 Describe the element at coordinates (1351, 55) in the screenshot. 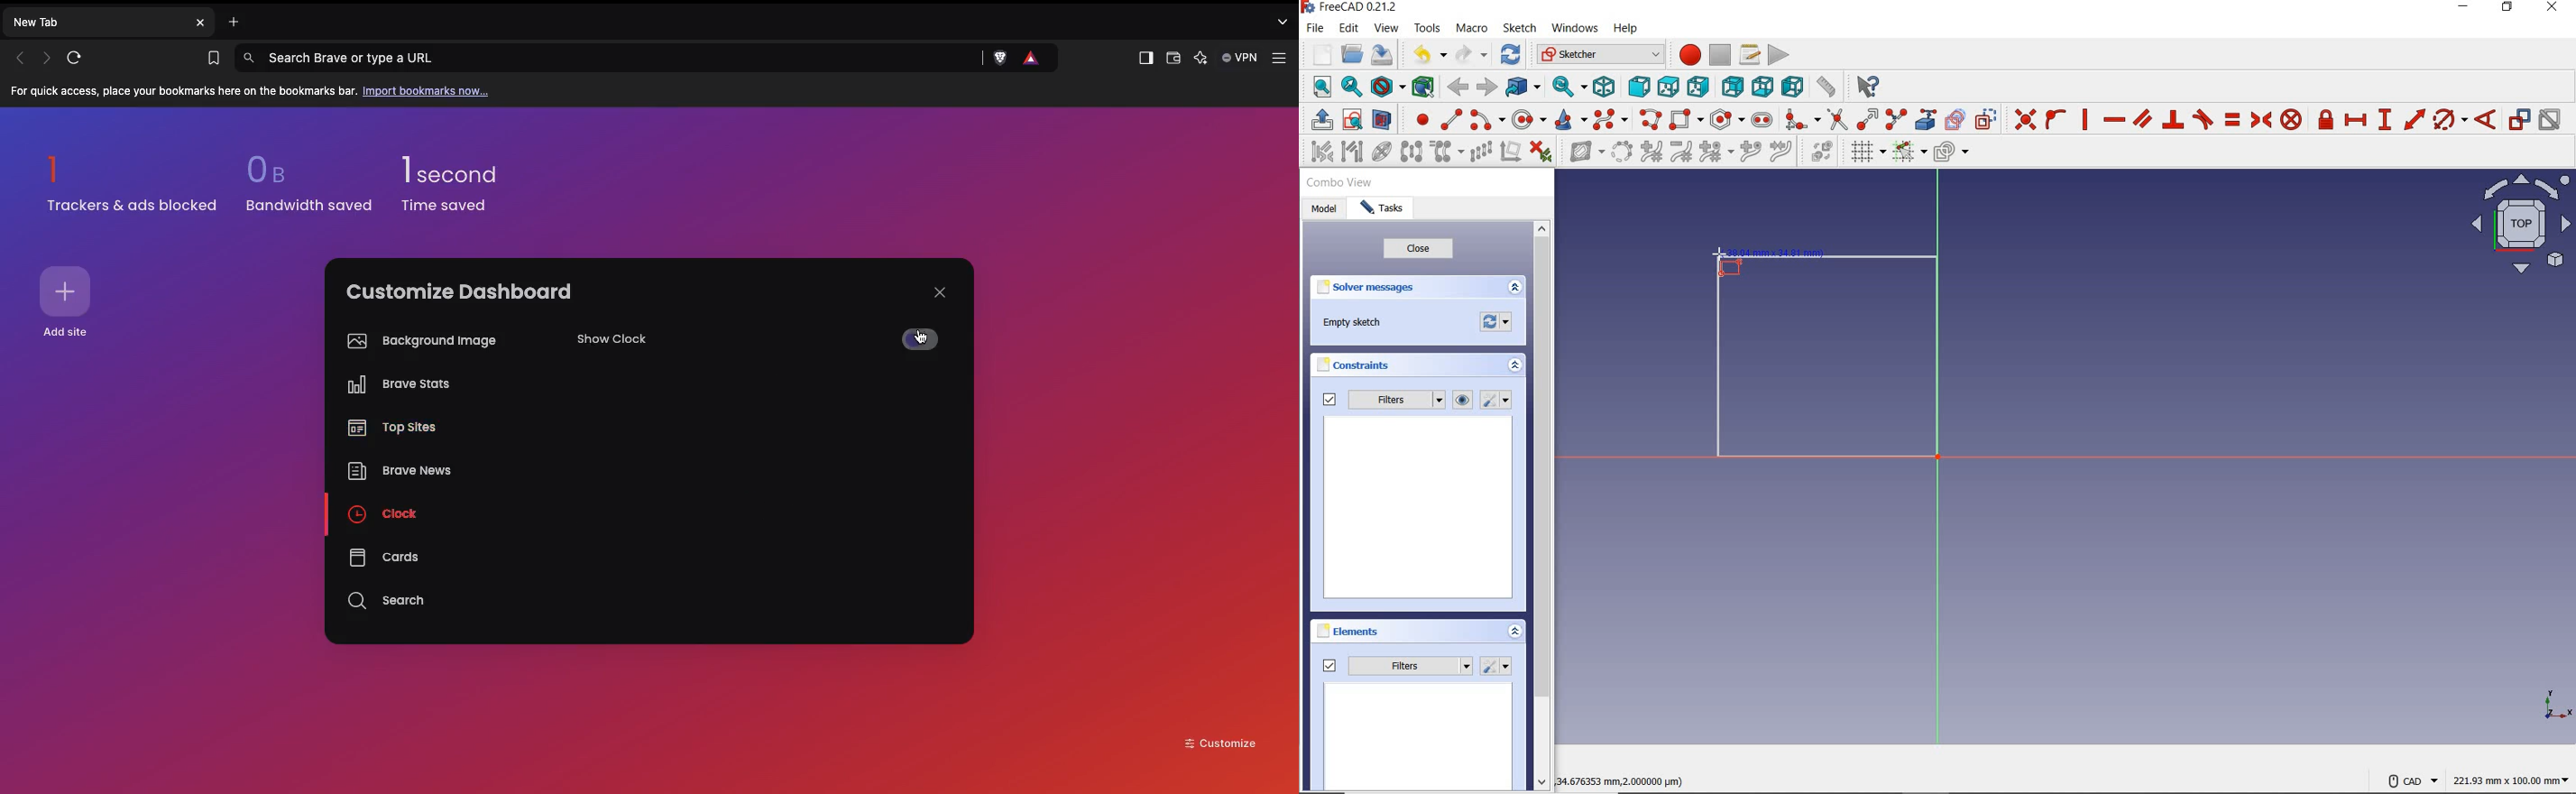

I see `open` at that location.